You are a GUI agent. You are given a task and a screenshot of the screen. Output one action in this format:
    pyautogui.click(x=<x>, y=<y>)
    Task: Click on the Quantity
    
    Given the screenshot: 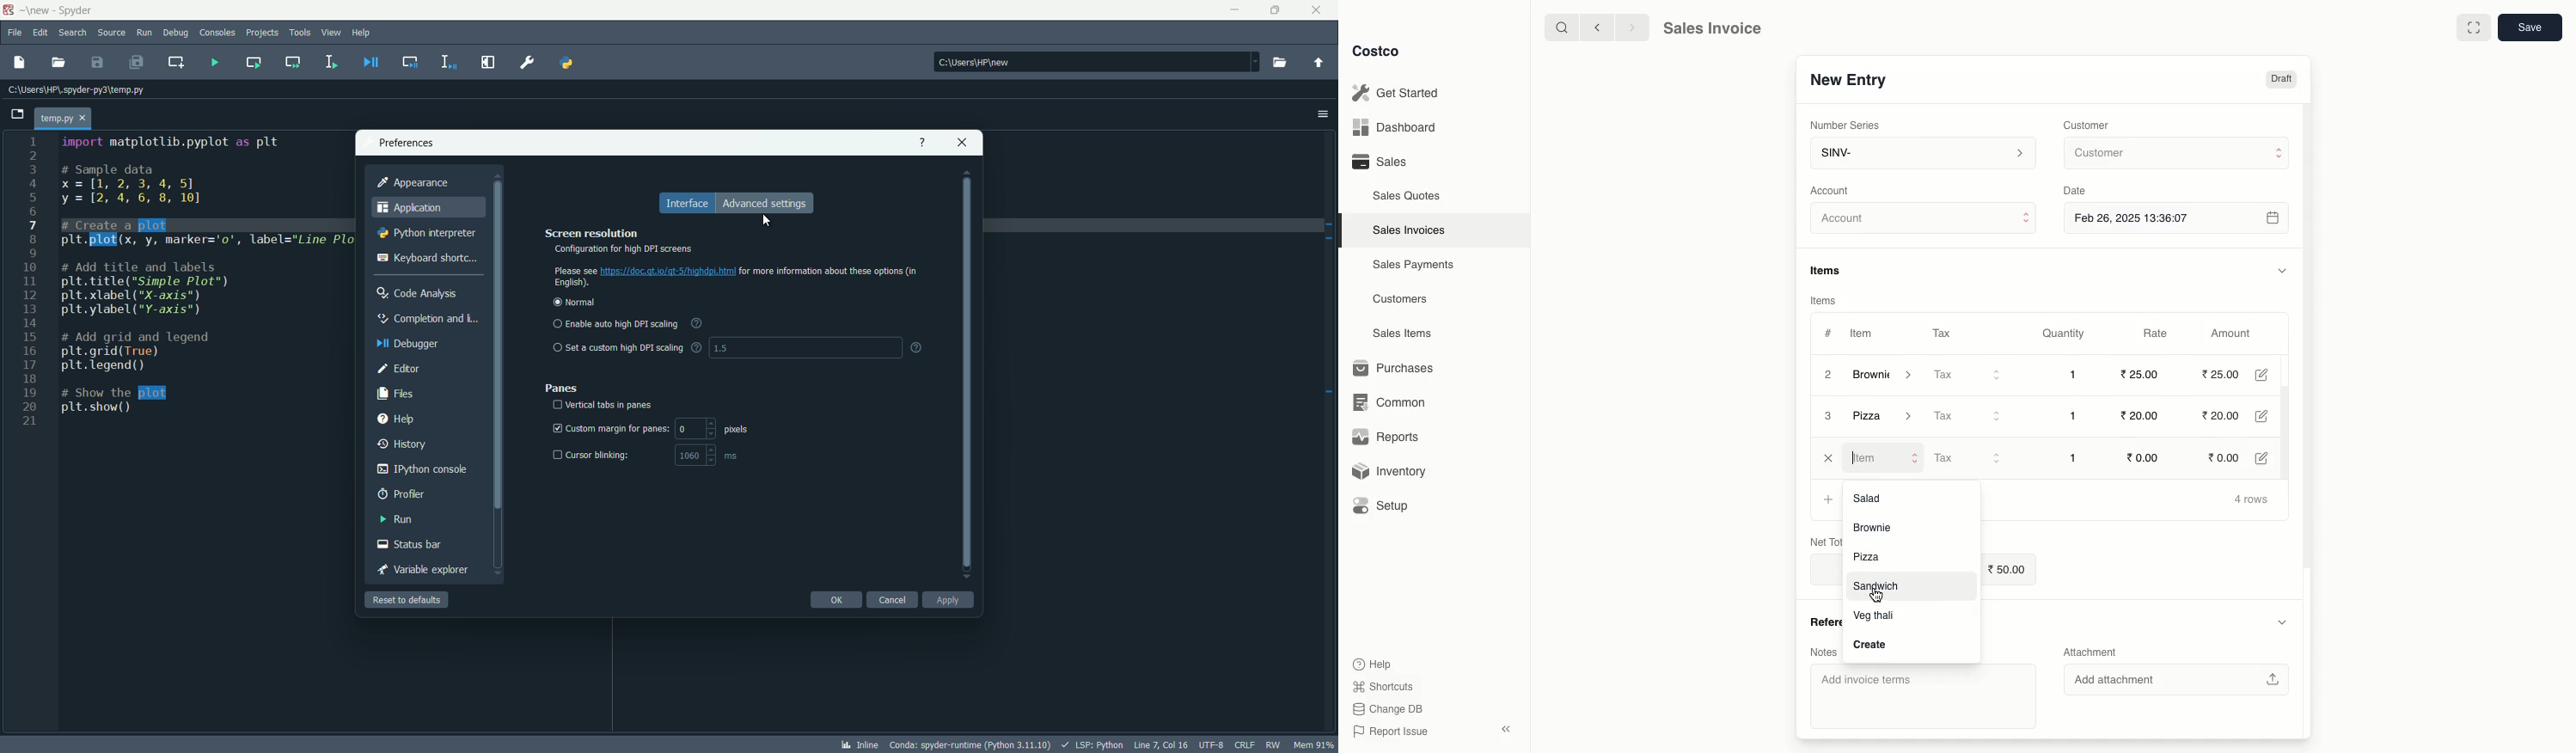 What is the action you would take?
    pyautogui.click(x=2062, y=334)
    